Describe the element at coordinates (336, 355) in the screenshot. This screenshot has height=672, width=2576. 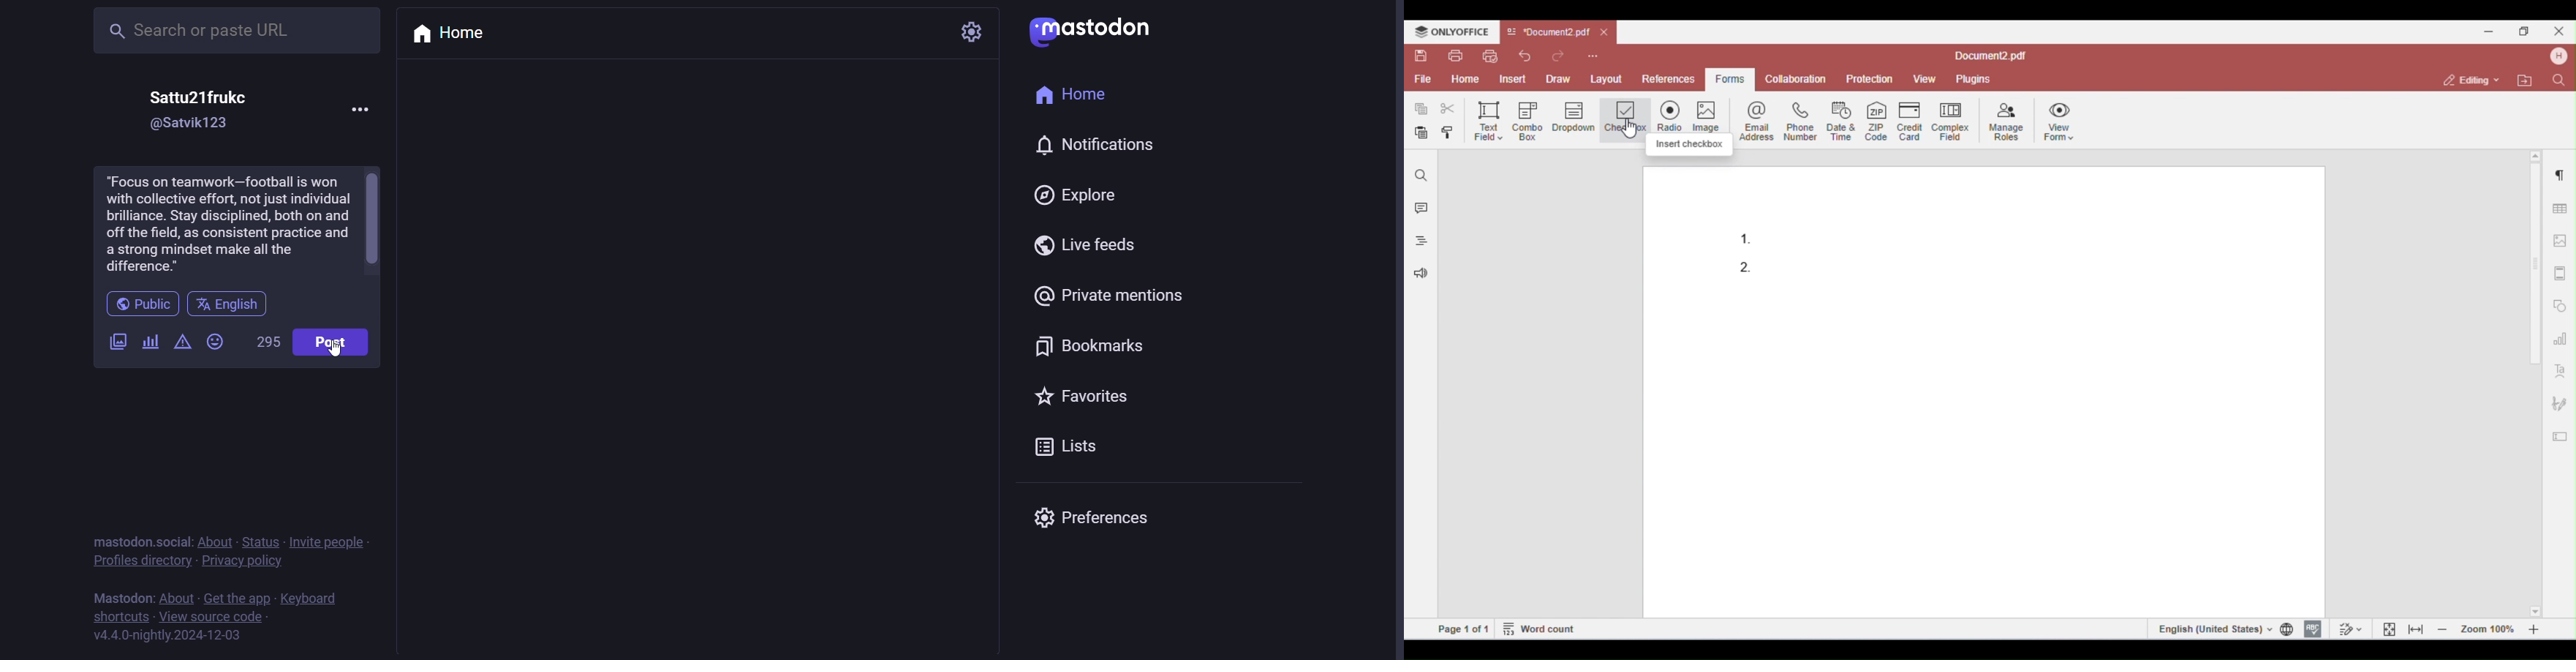
I see `cursor` at that location.